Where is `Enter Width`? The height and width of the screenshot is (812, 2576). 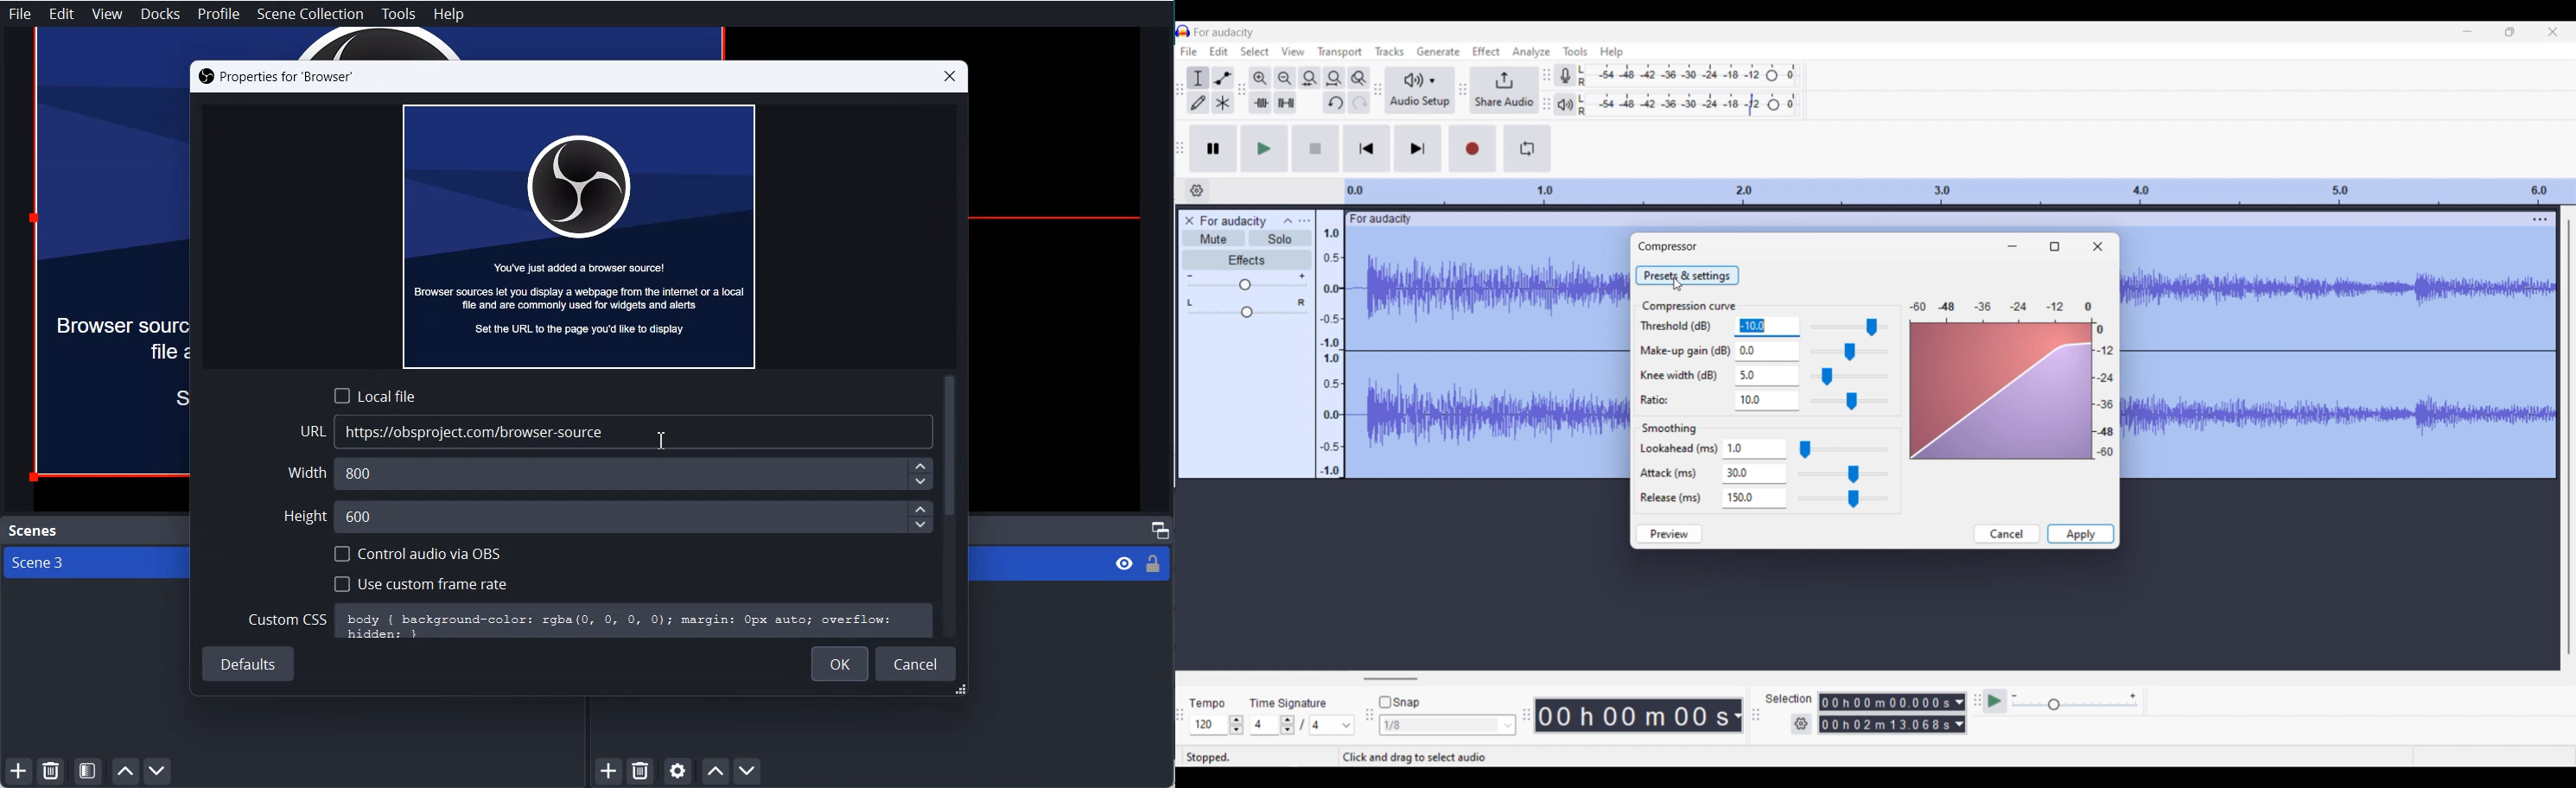
Enter Width is located at coordinates (613, 473).